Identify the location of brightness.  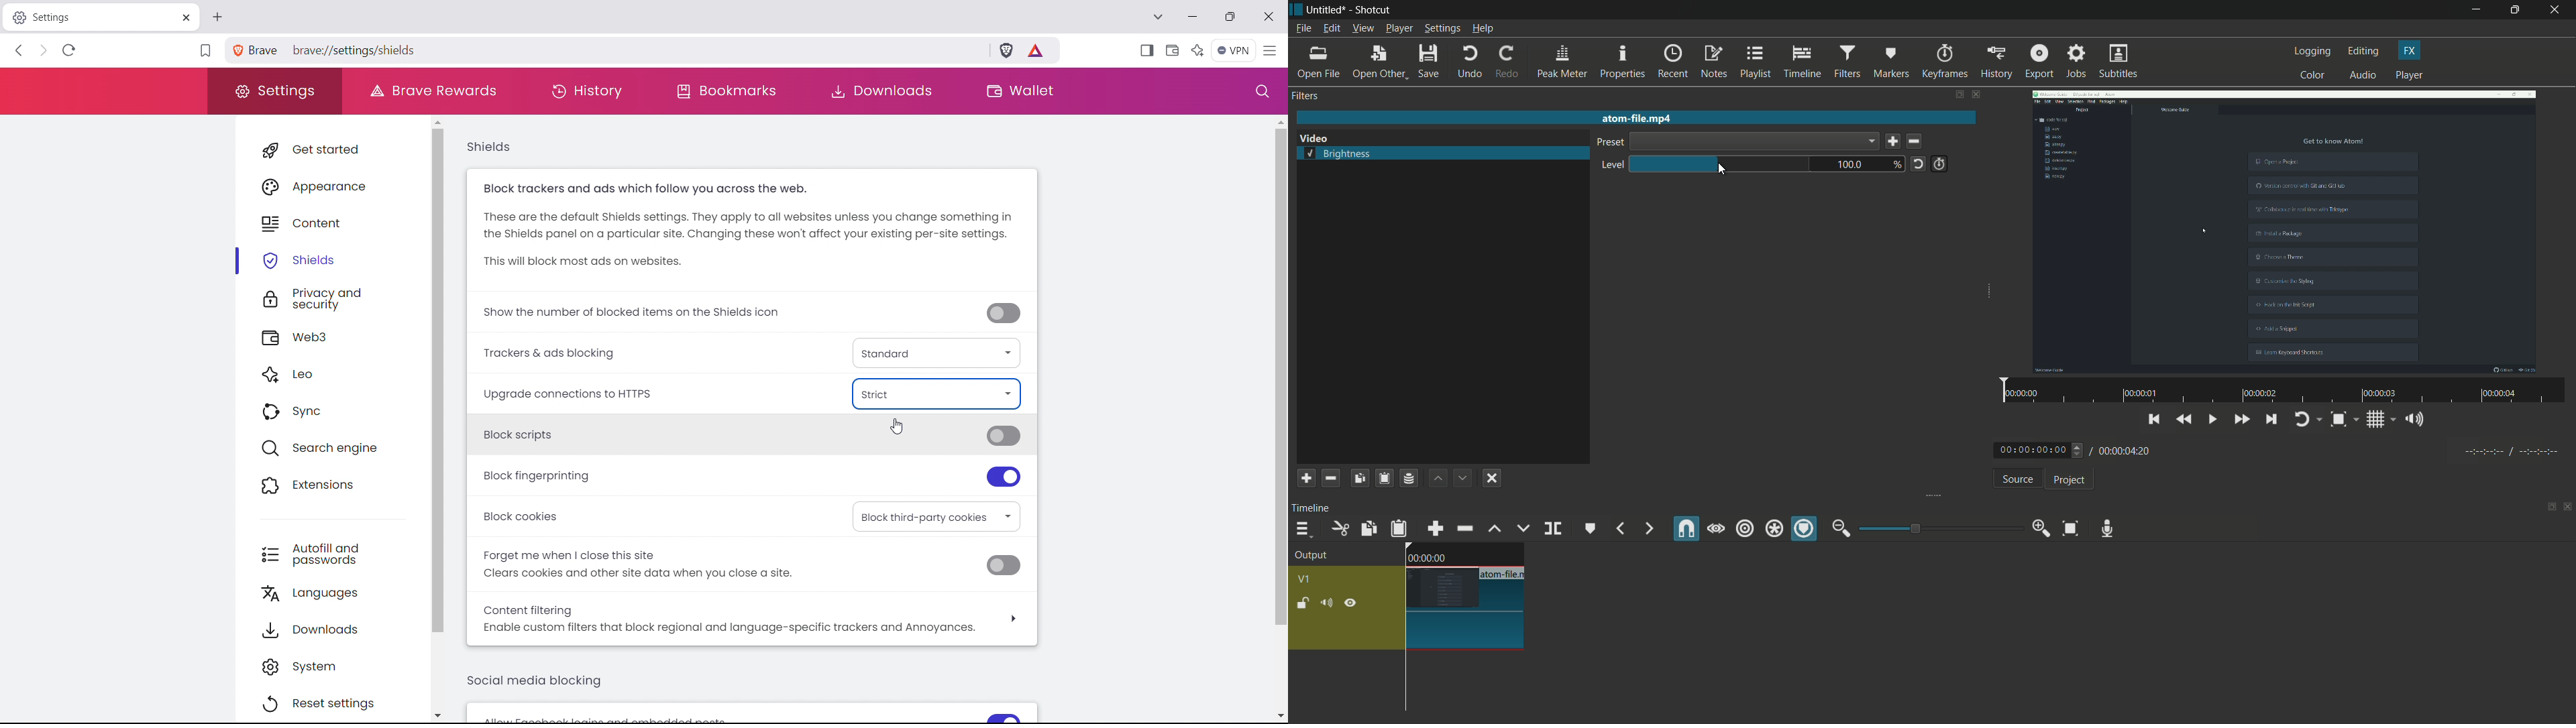
(1339, 155).